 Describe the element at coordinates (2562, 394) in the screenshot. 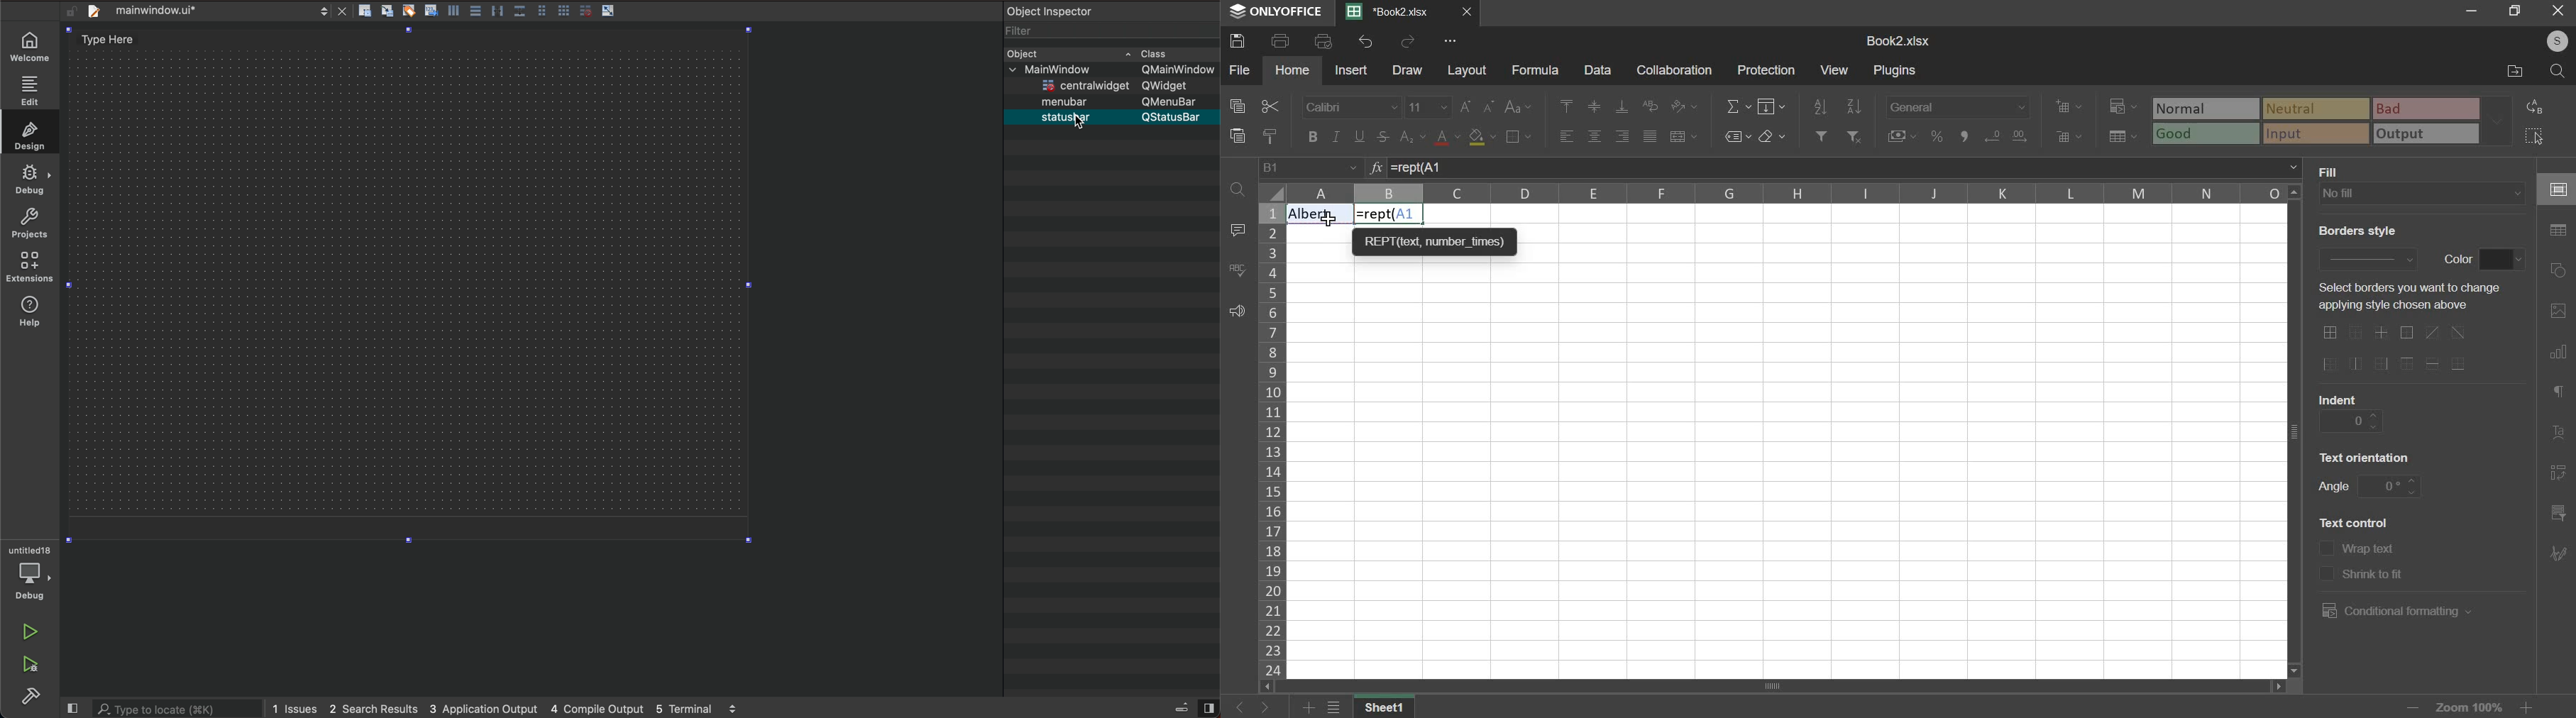

I see `paragraph settings` at that location.